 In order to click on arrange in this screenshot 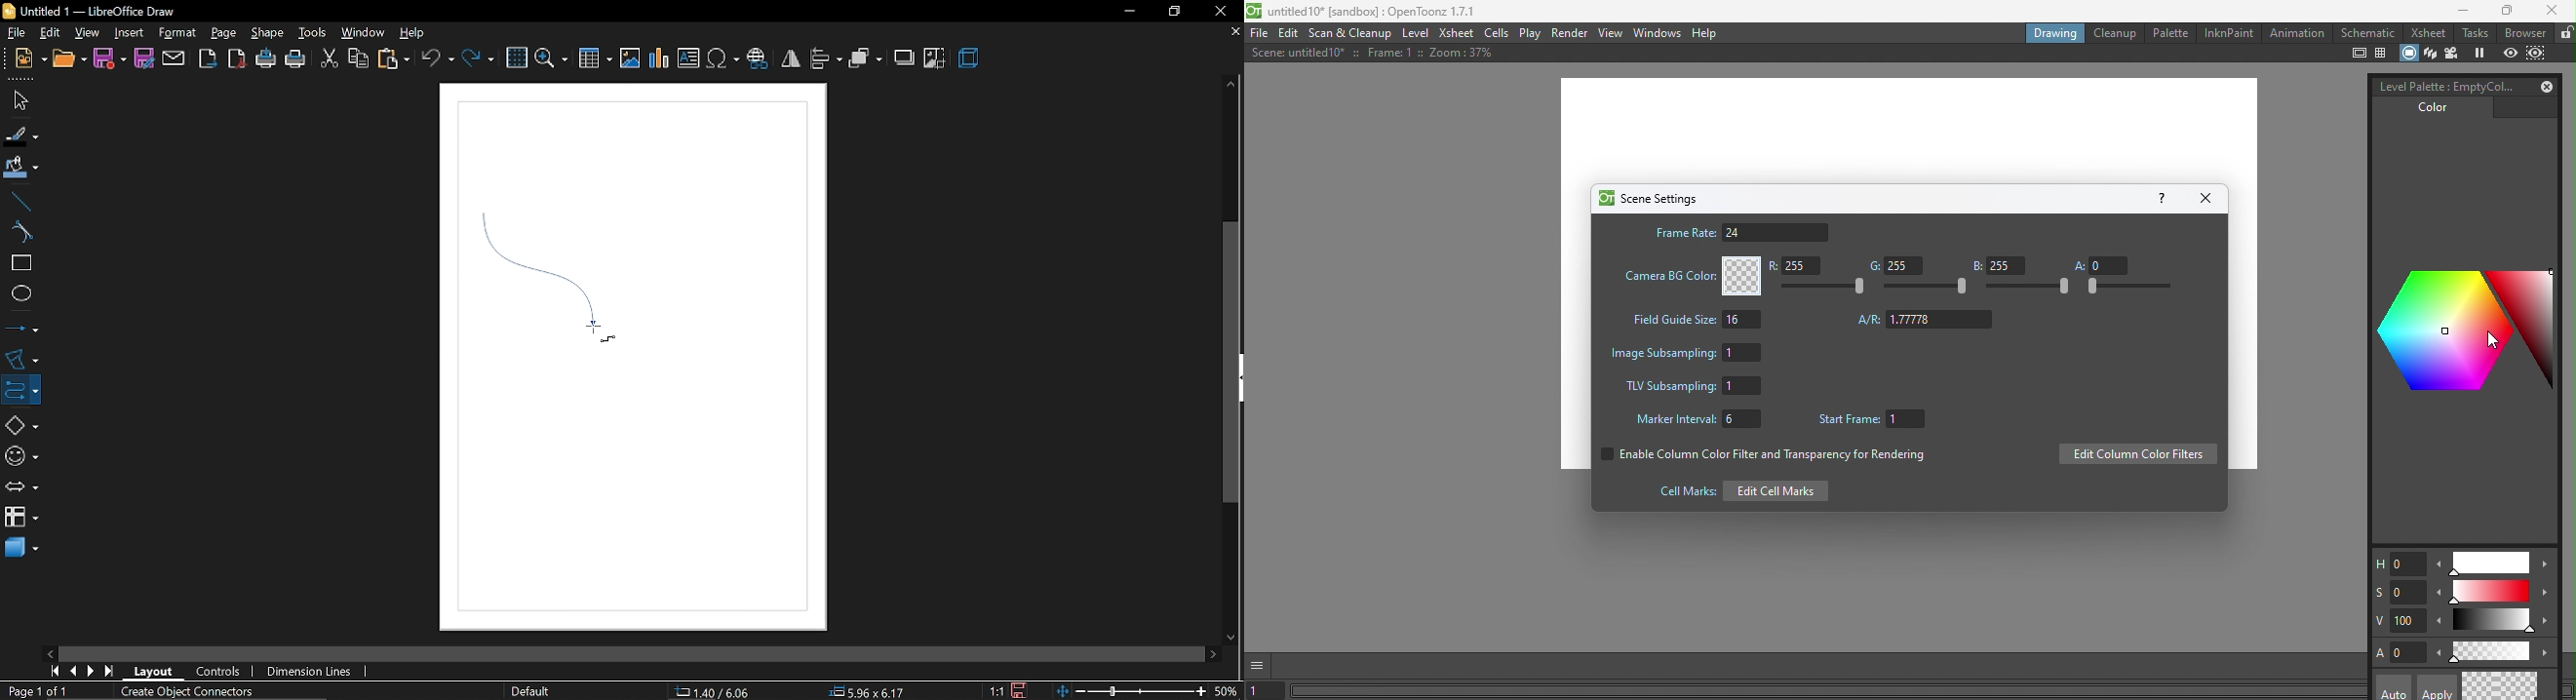, I will do `click(865, 58)`.